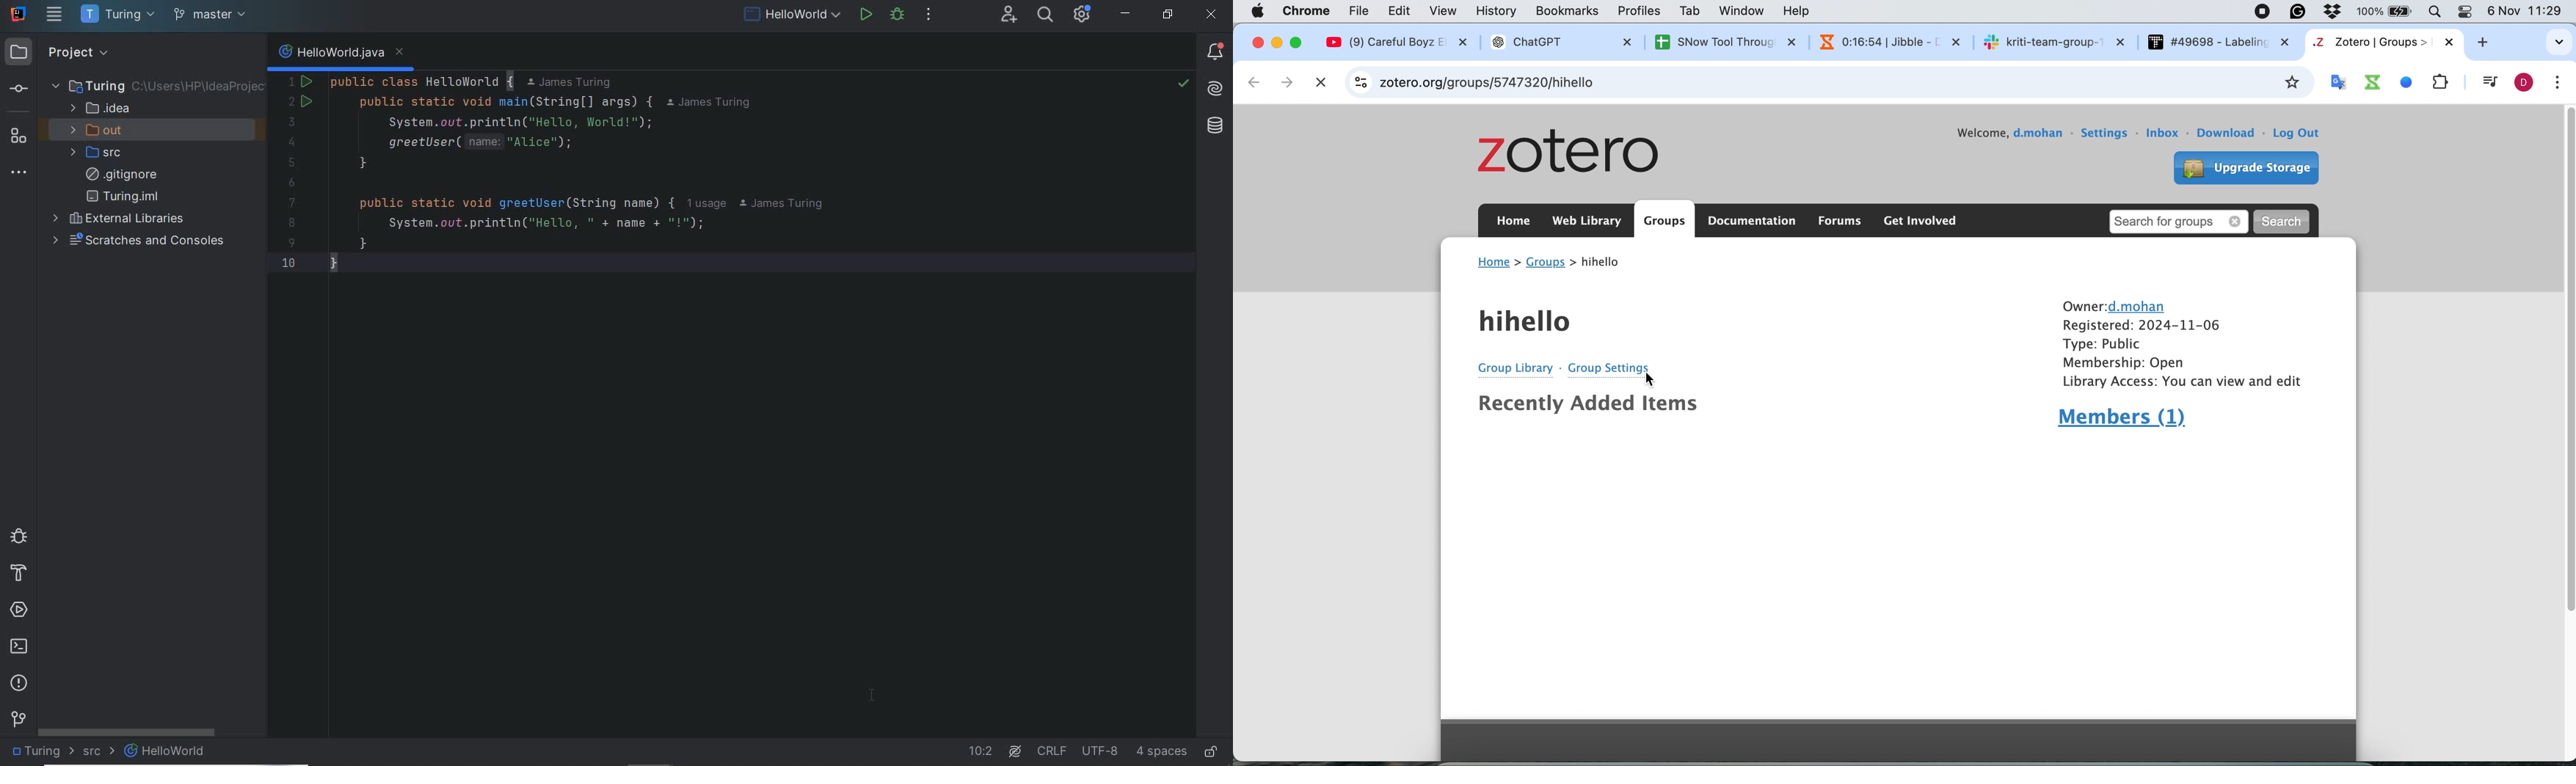 This screenshot has height=784, width=2576. What do you see at coordinates (1530, 323) in the screenshot?
I see `hihello` at bounding box center [1530, 323].